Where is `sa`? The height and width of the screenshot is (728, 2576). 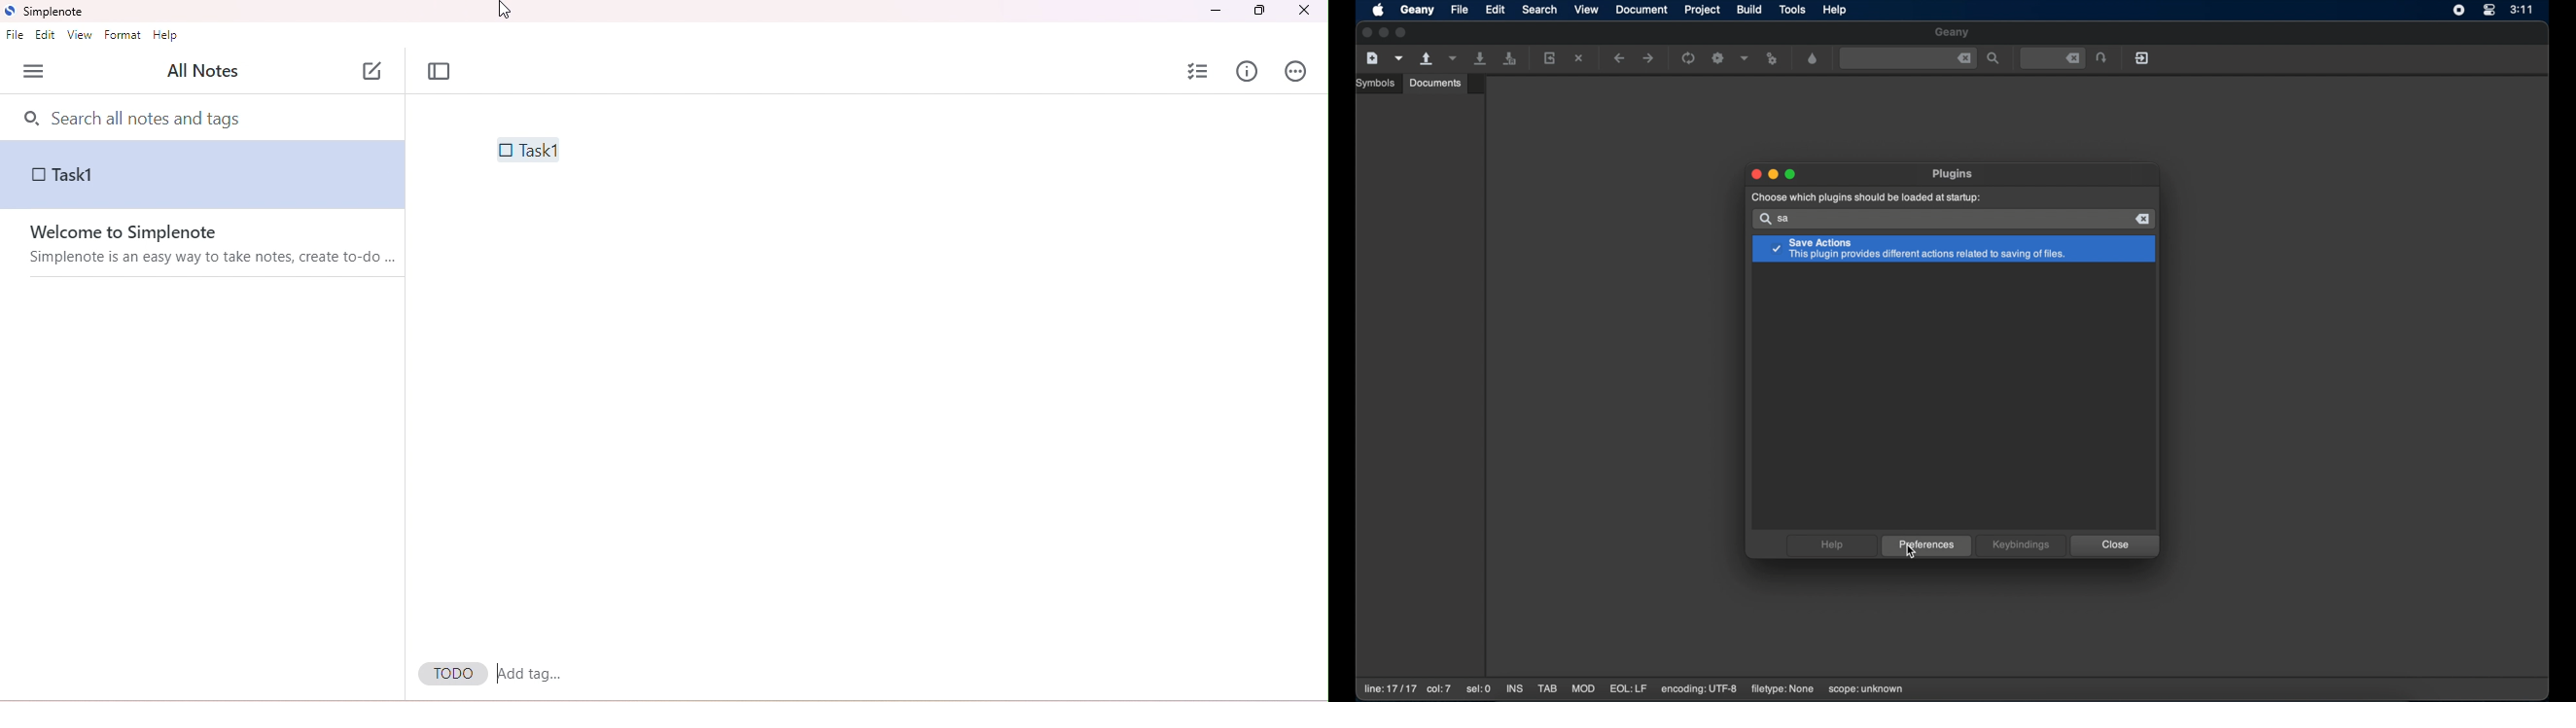
sa is located at coordinates (1787, 219).